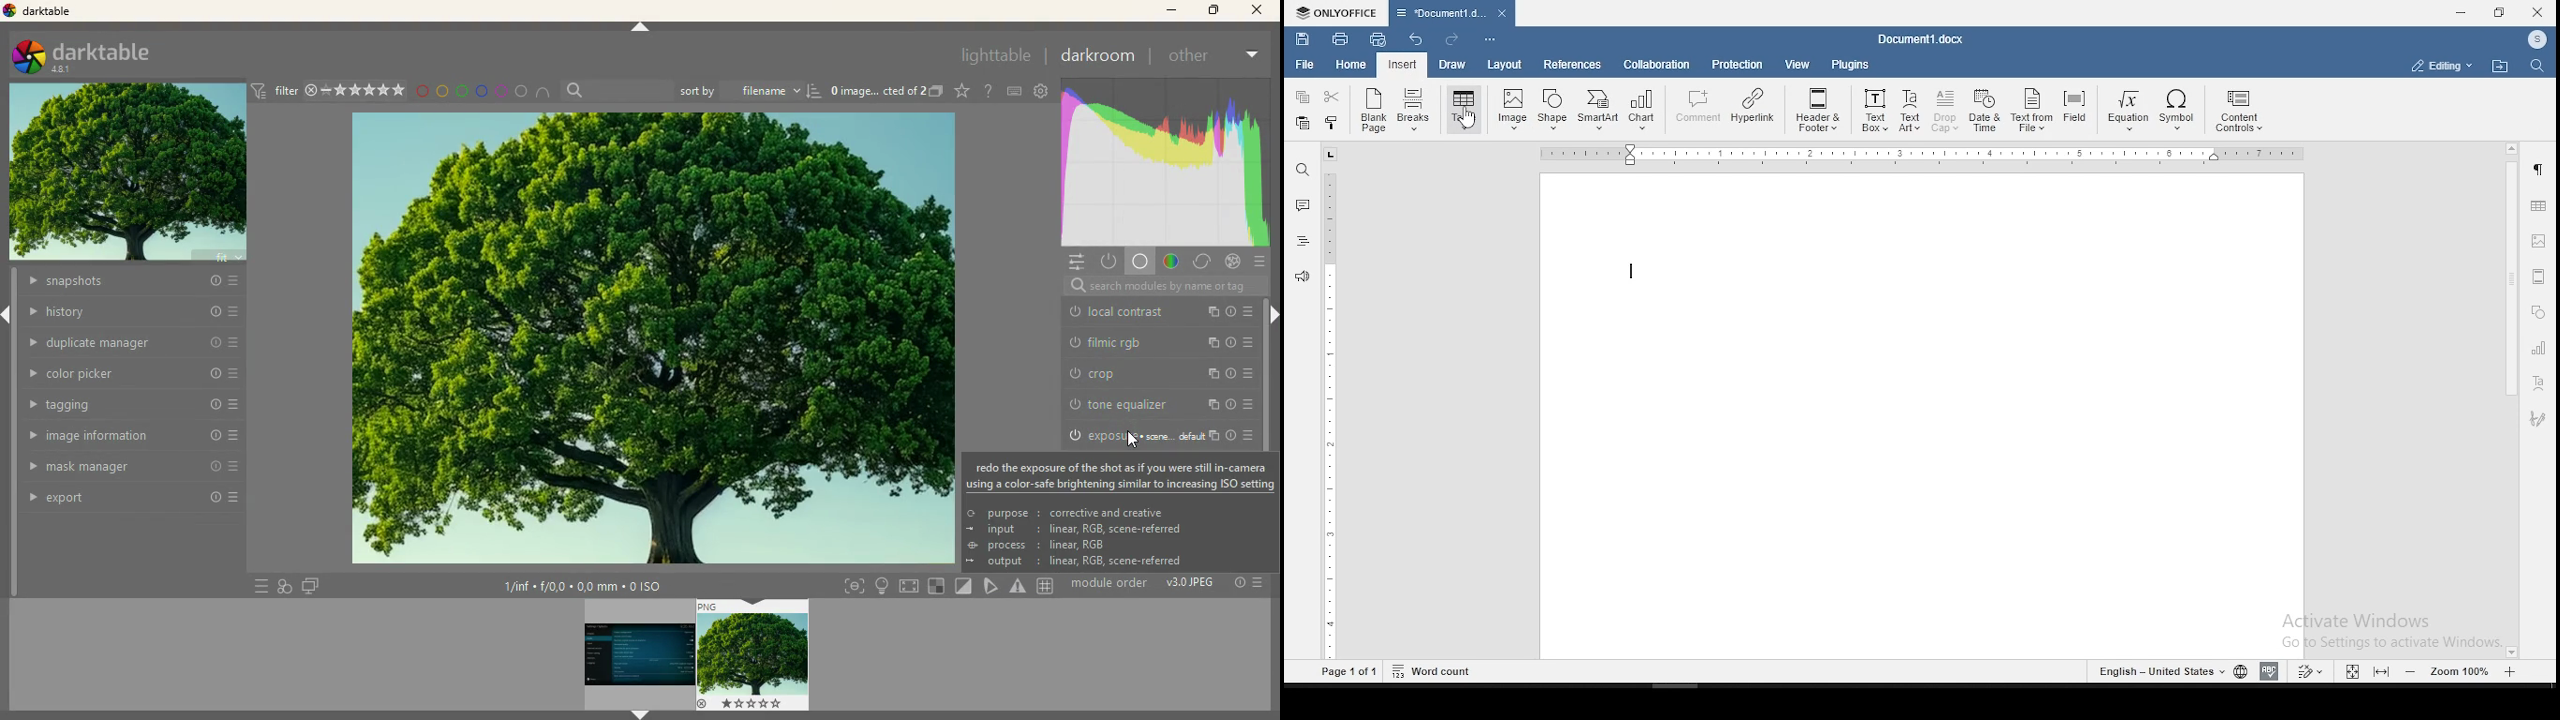 The width and height of the screenshot is (2576, 728). What do you see at coordinates (1450, 39) in the screenshot?
I see `redo` at bounding box center [1450, 39].